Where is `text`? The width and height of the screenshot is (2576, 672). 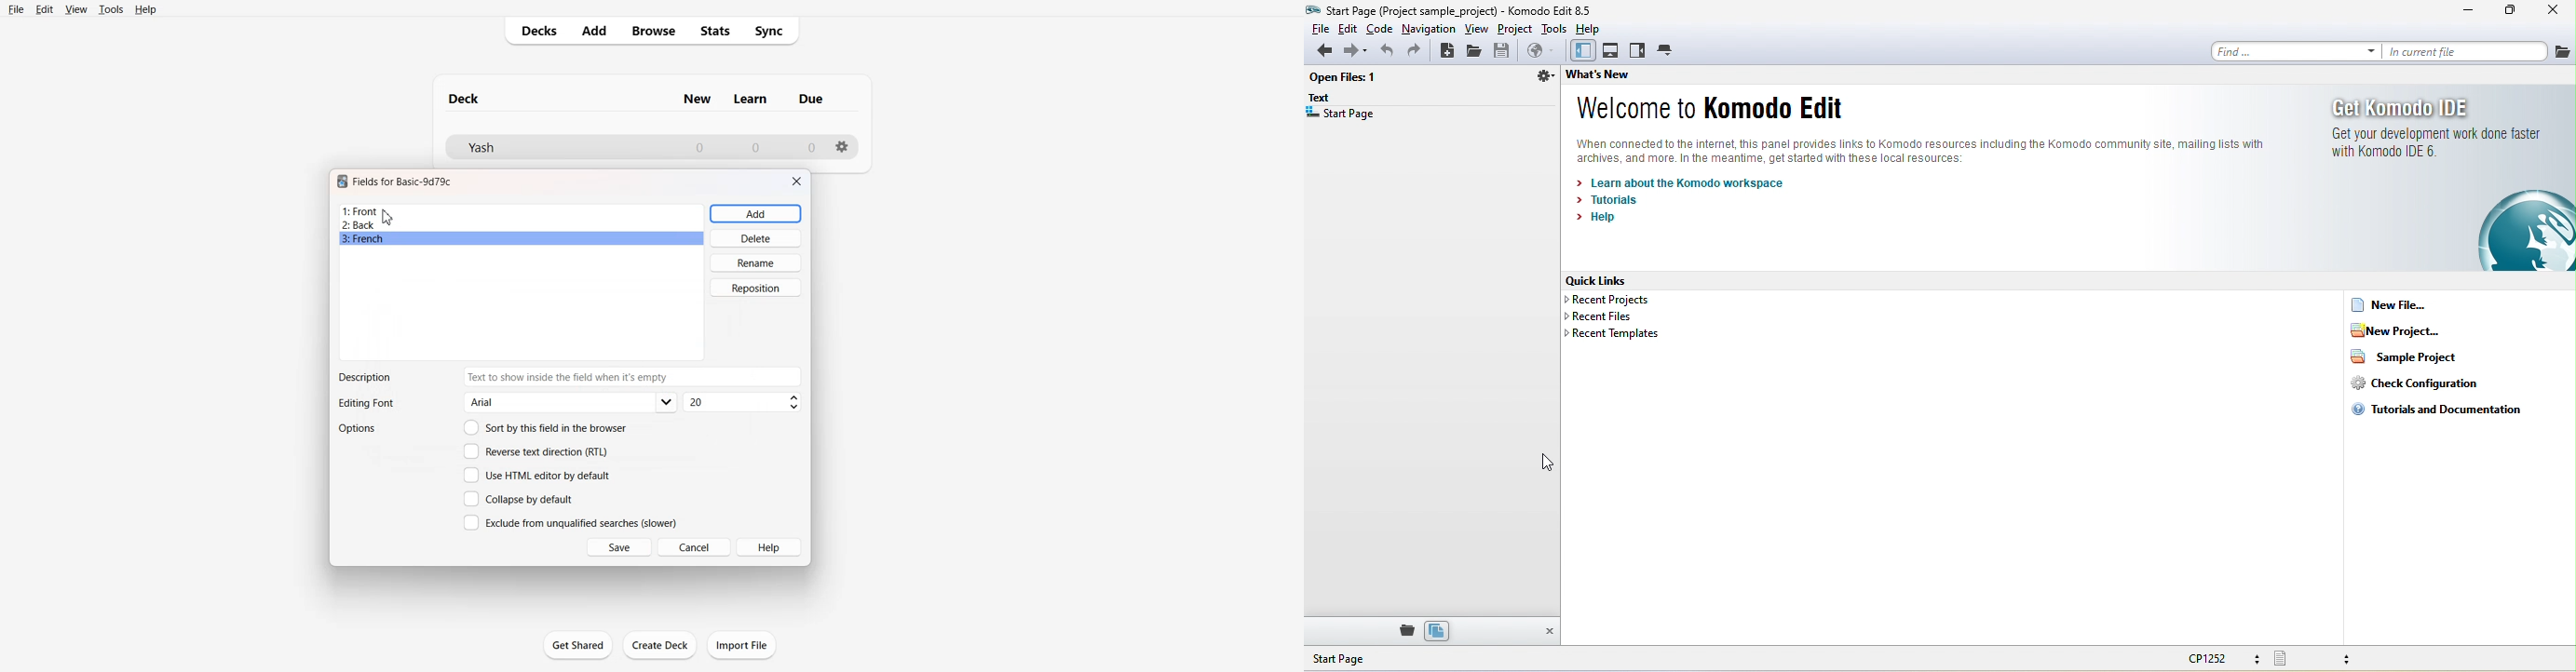 text is located at coordinates (1325, 99).